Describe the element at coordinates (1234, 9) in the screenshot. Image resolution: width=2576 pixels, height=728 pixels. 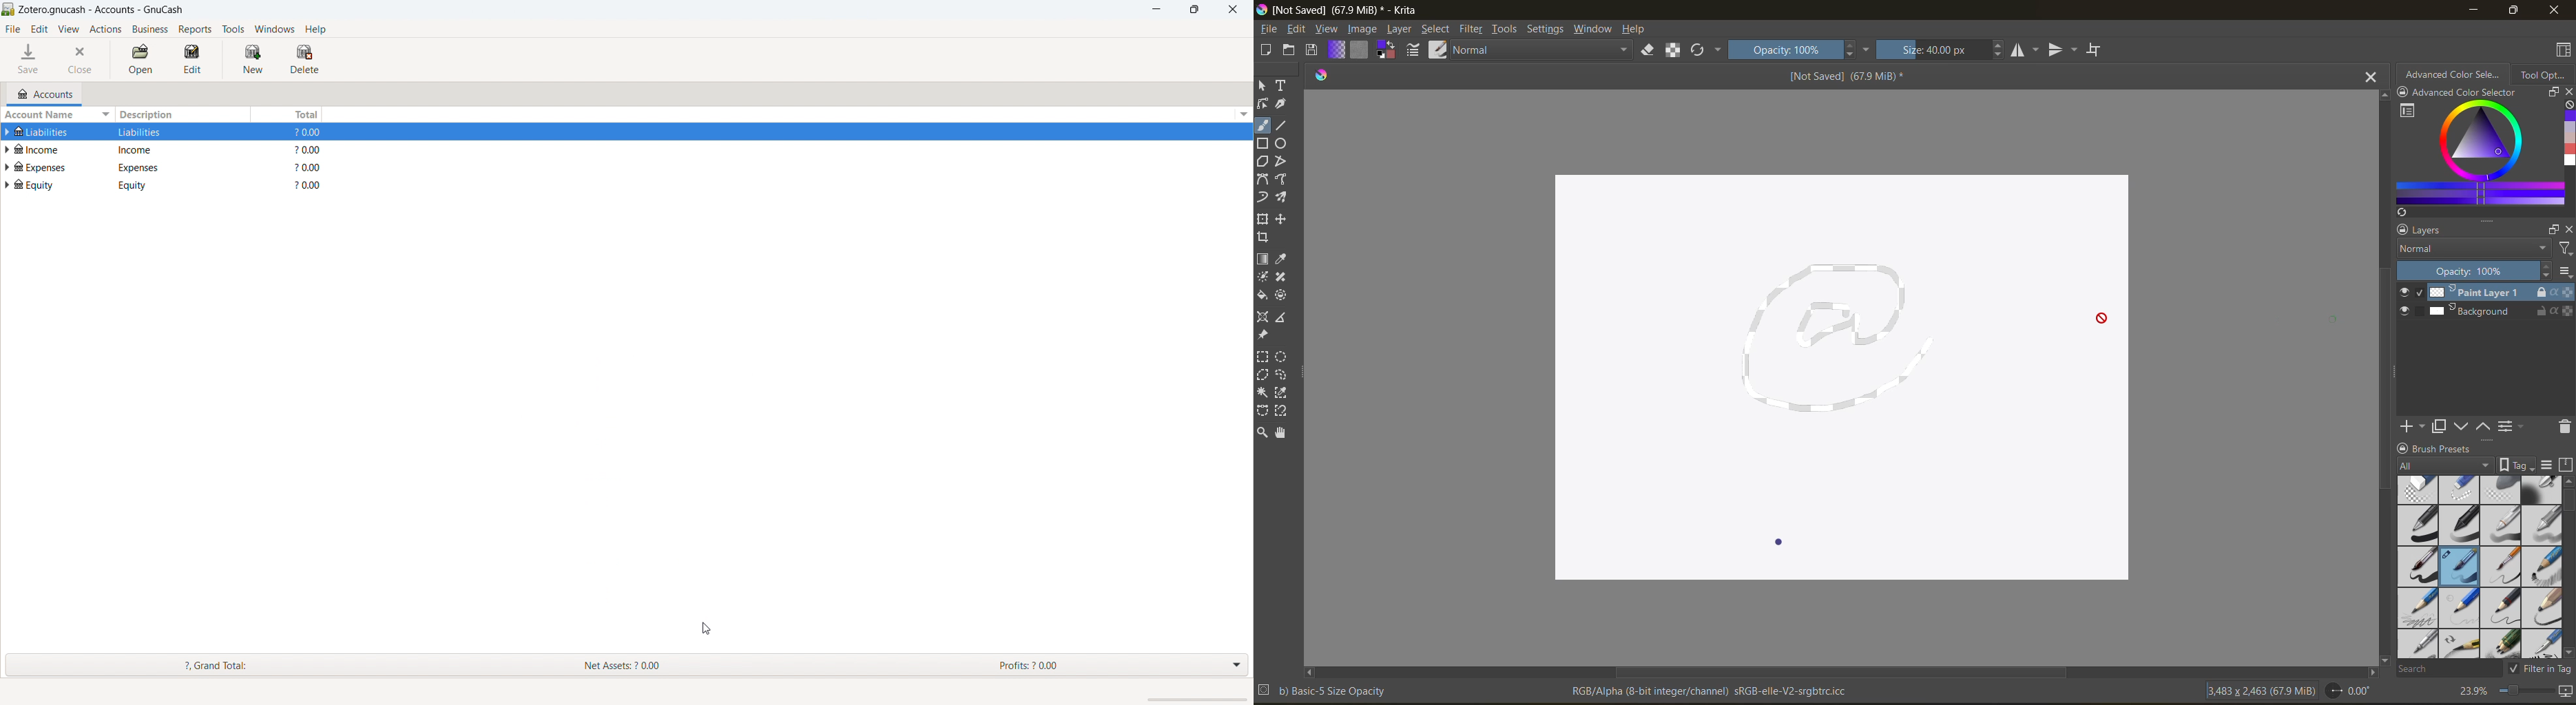
I see `close` at that location.